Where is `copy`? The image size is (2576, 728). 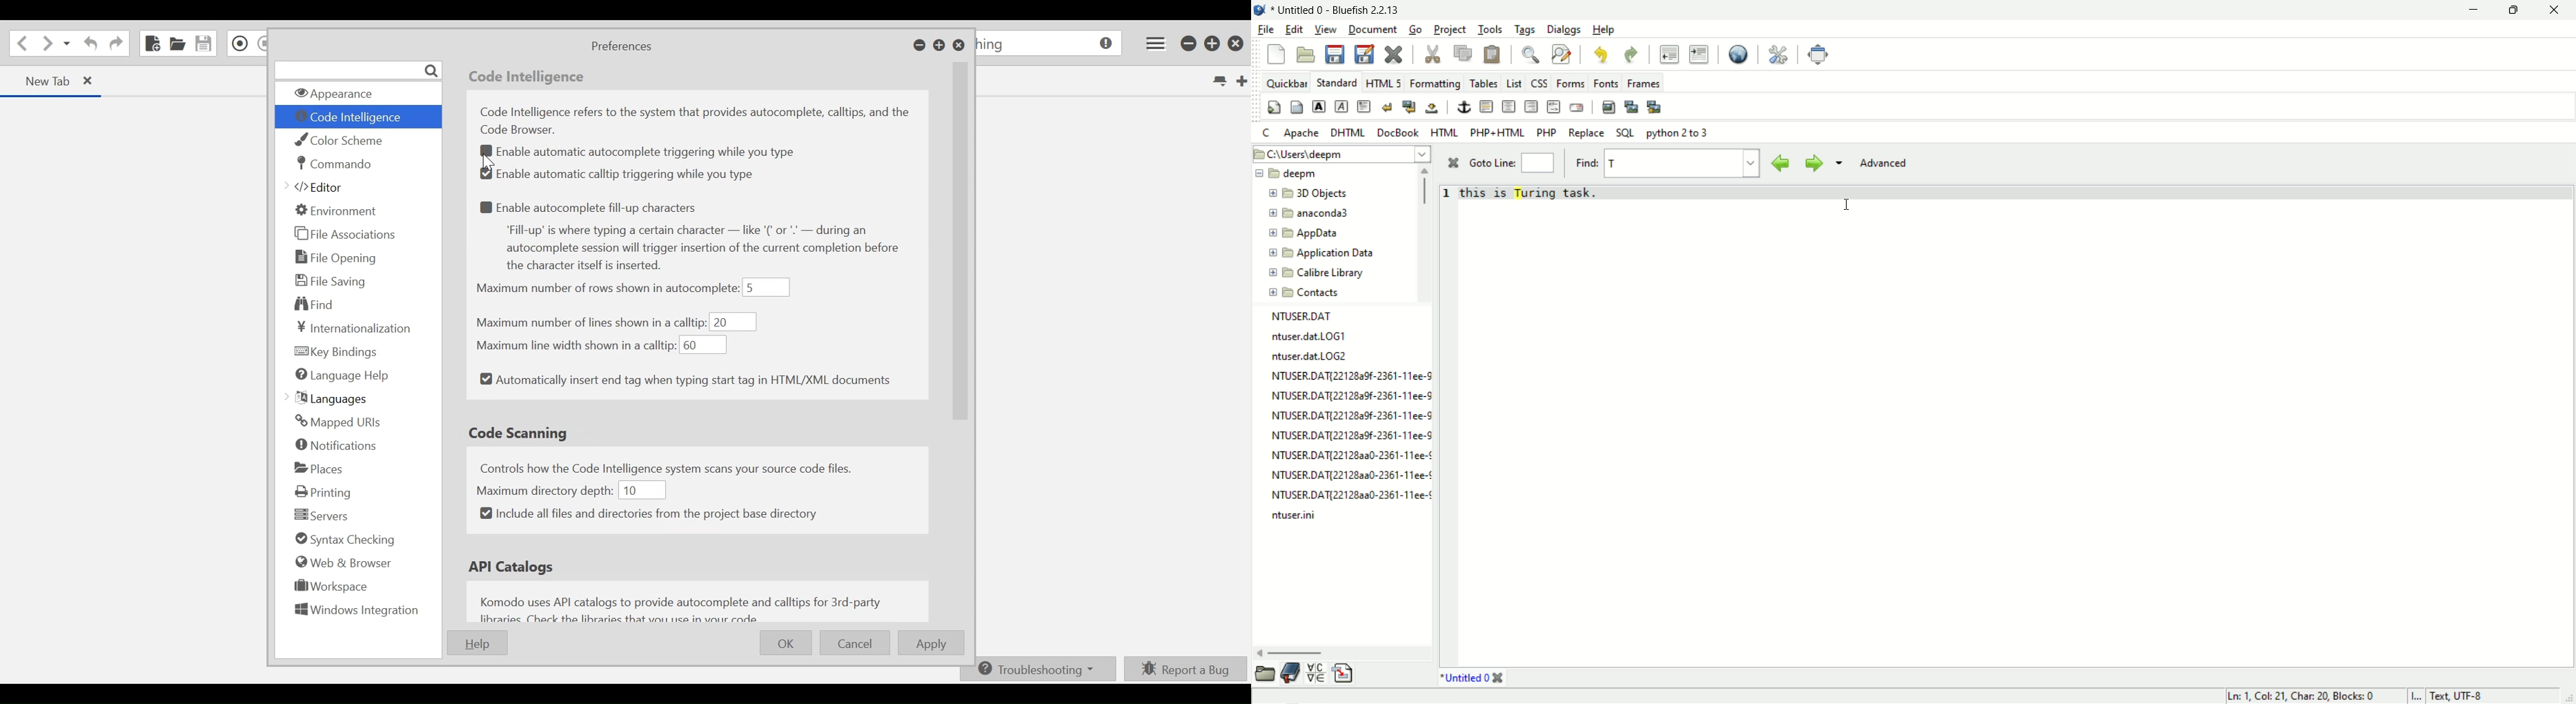
copy is located at coordinates (1463, 54).